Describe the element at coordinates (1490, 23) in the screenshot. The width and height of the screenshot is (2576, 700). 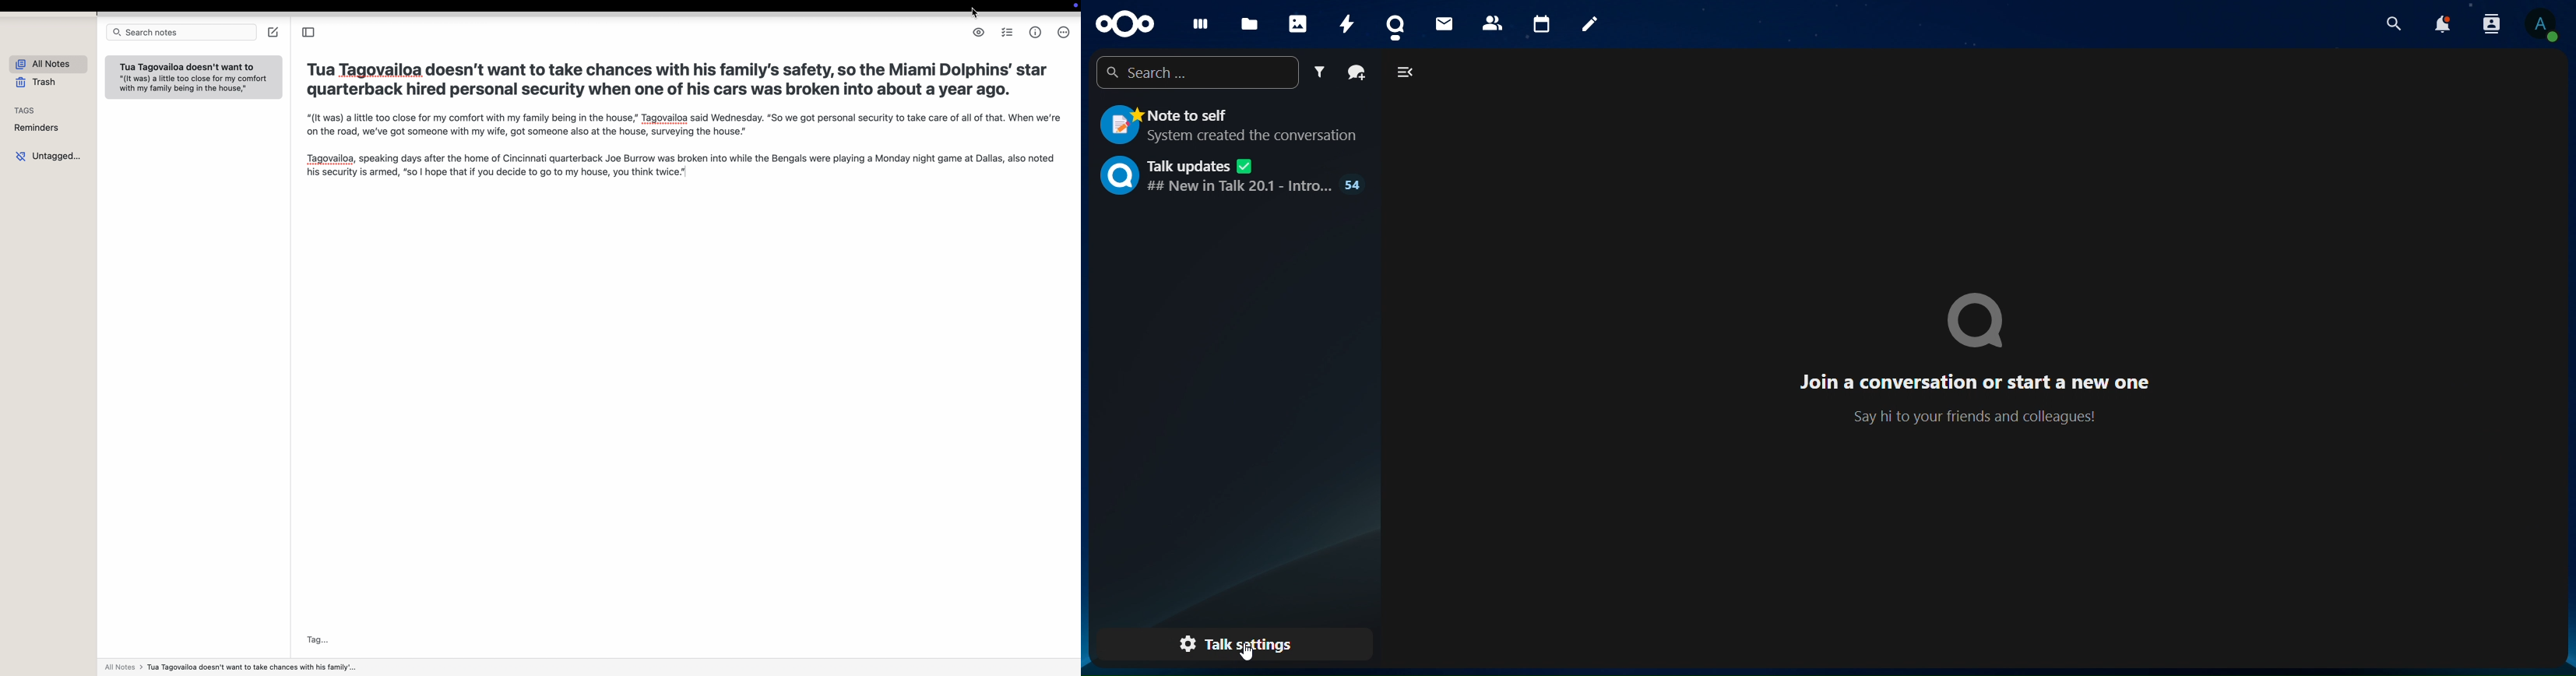
I see `contacts` at that location.